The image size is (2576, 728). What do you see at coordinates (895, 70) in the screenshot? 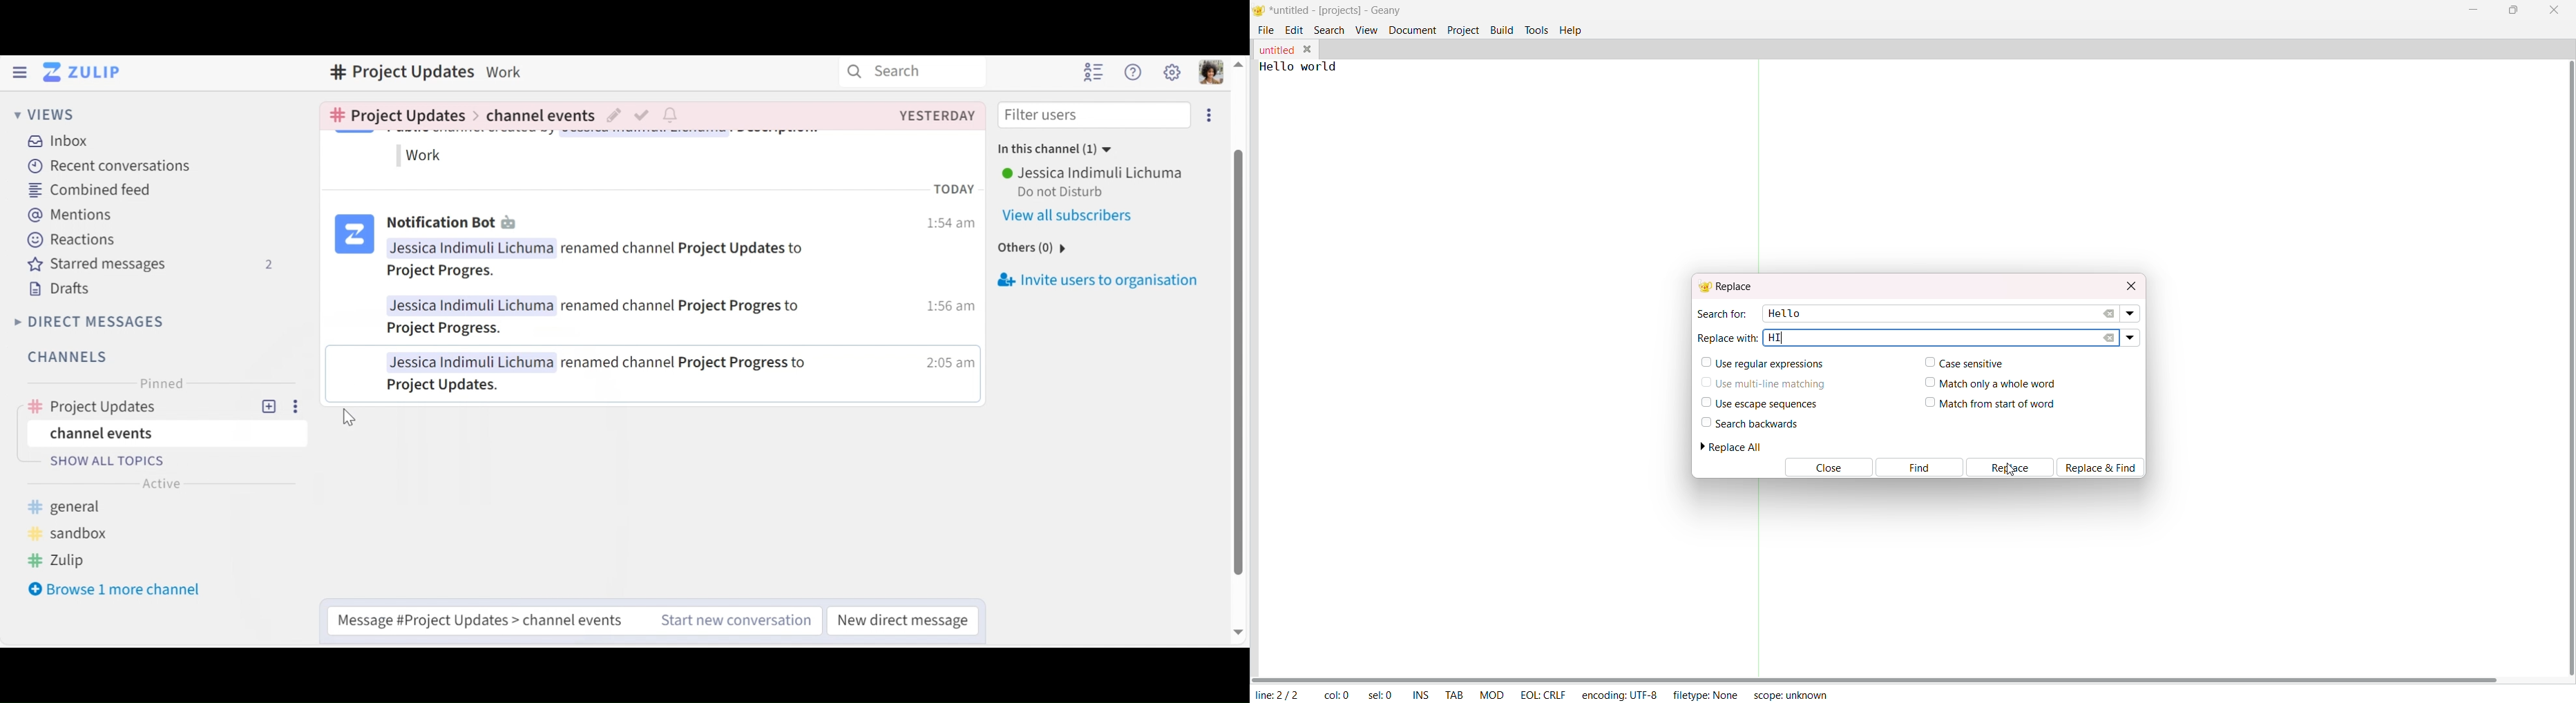
I see `Search` at bounding box center [895, 70].